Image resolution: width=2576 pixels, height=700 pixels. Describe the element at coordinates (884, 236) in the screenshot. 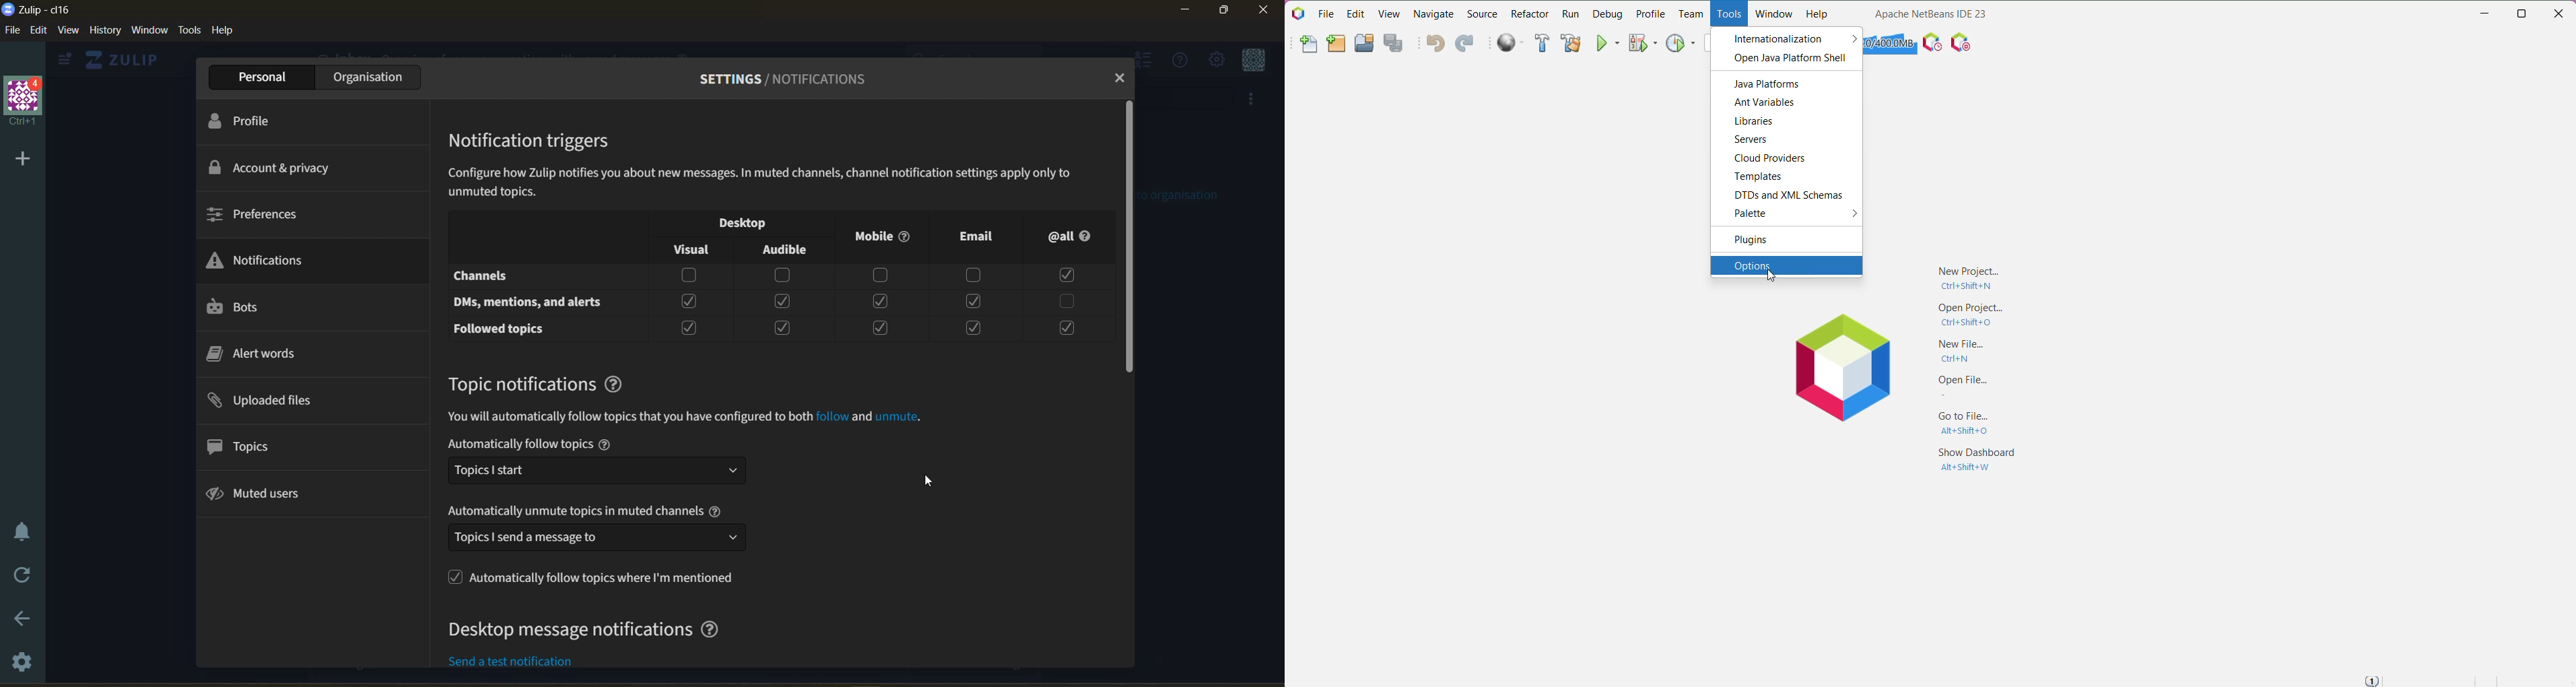

I see `Mobile` at that location.